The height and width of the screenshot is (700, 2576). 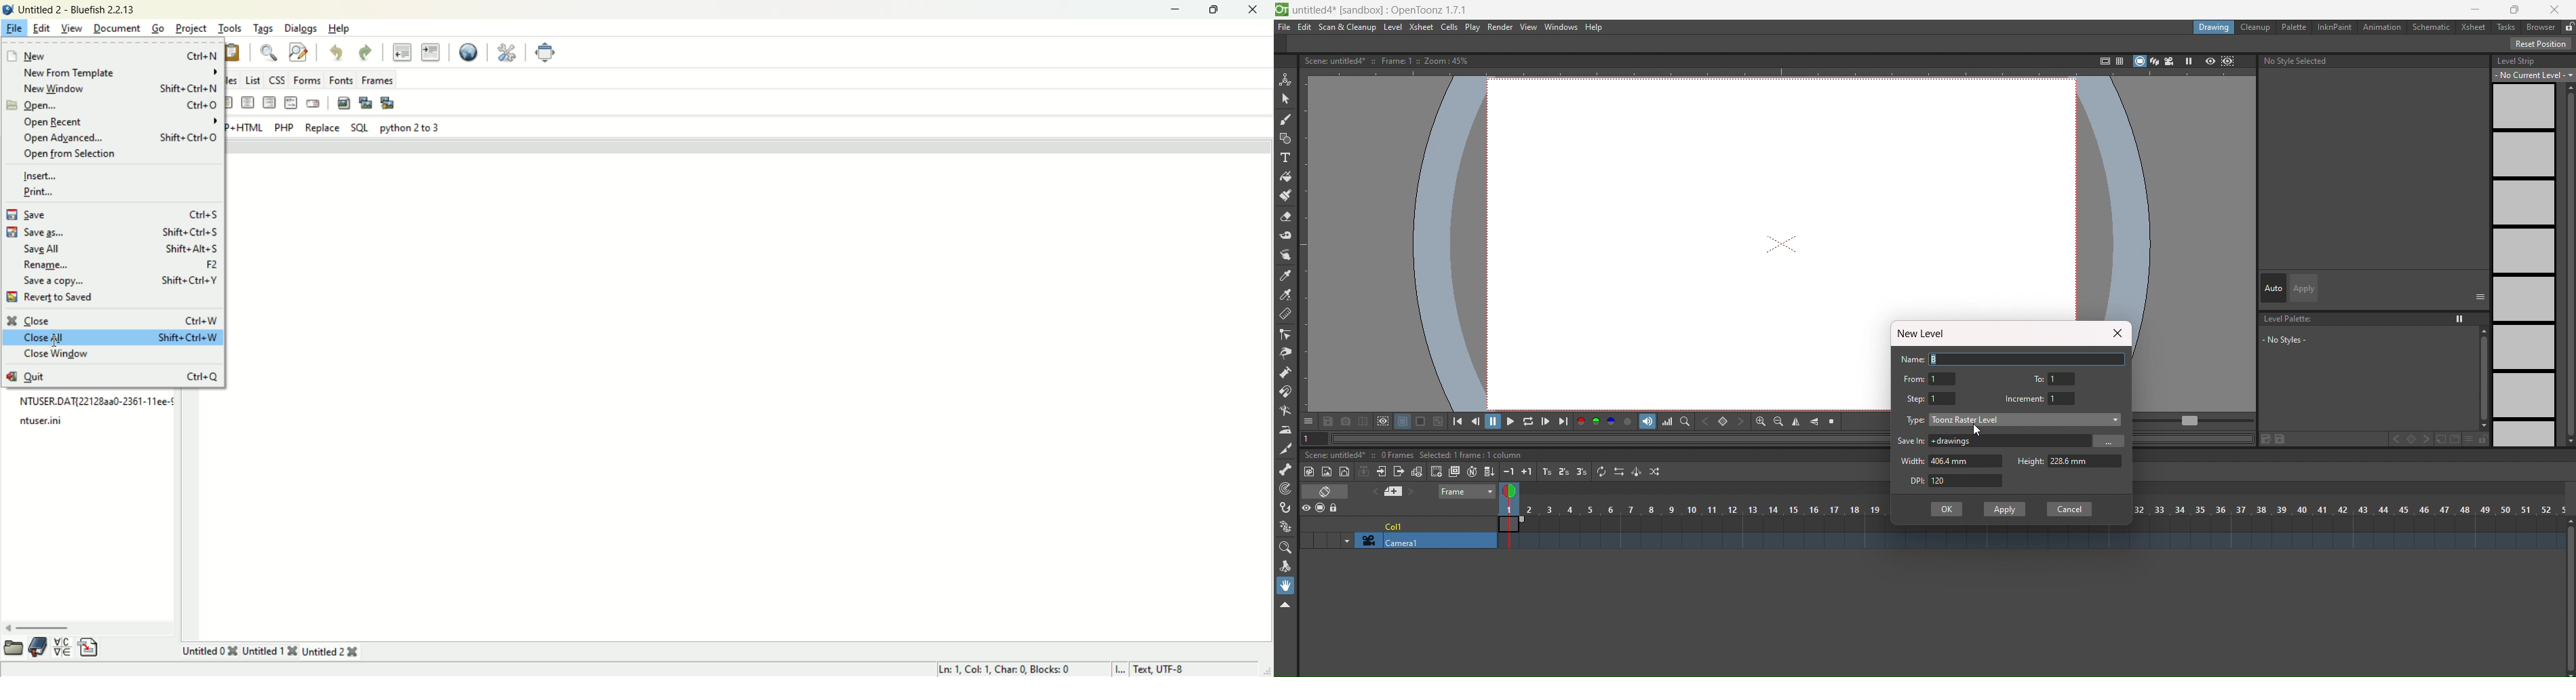 I want to click on pump tool, so click(x=1284, y=372).